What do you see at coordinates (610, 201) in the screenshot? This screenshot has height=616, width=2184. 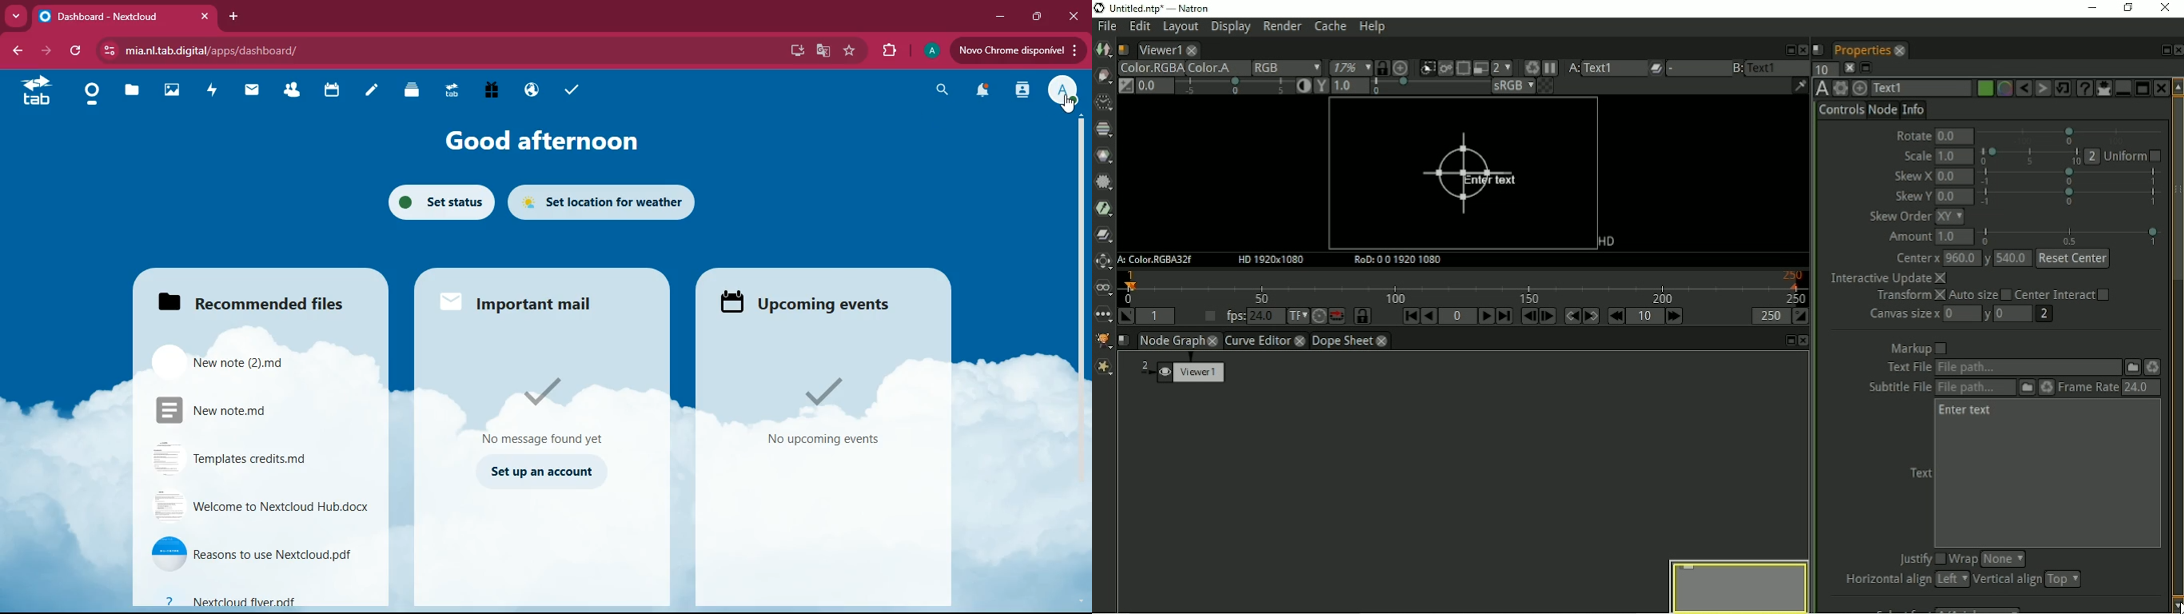 I see `set location` at bounding box center [610, 201].